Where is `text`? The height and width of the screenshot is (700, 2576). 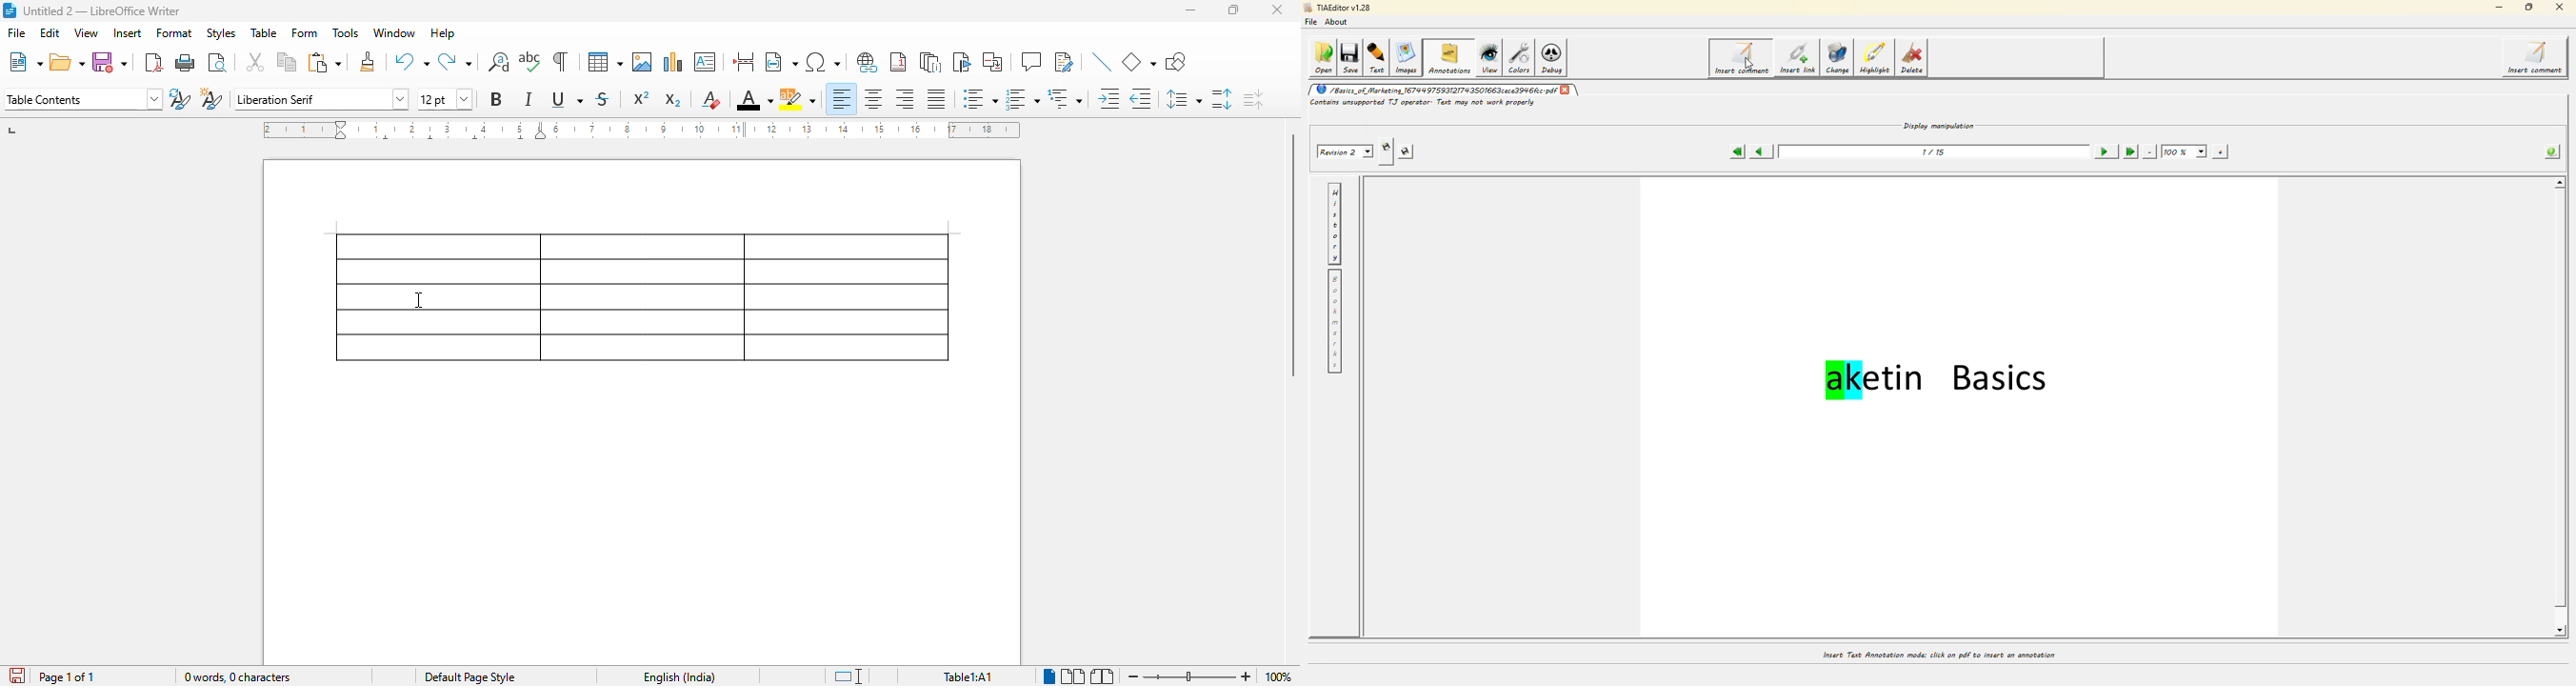 text is located at coordinates (1379, 57).